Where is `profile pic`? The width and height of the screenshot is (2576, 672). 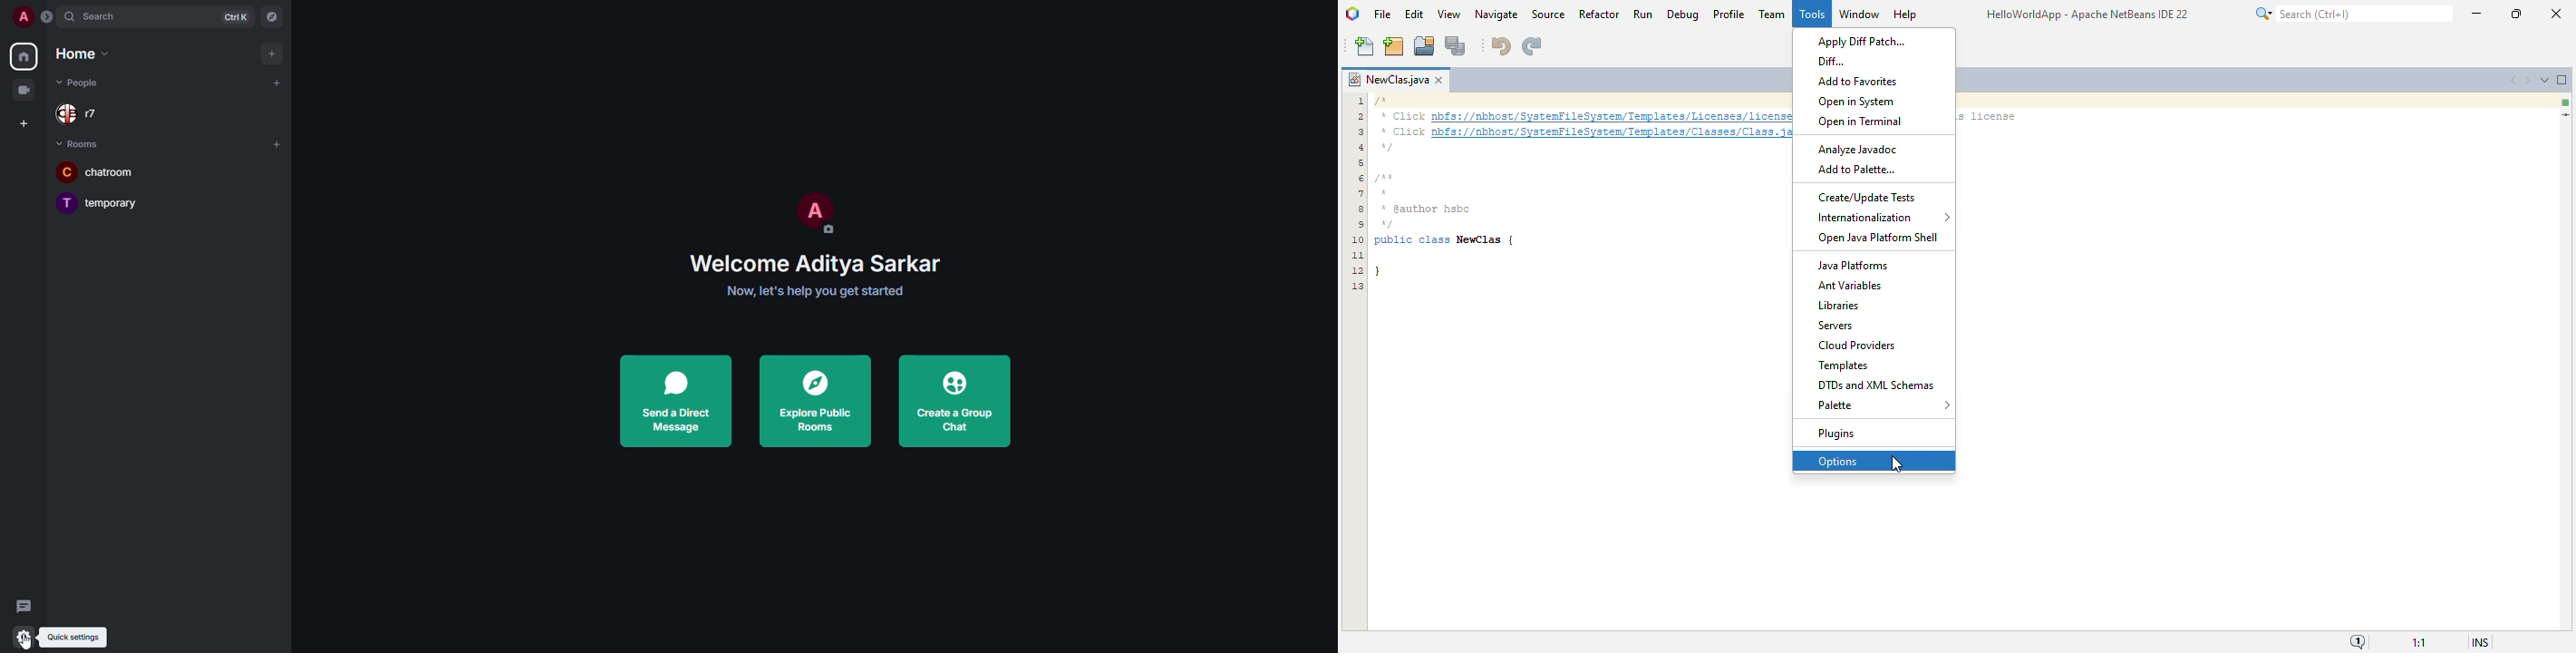 profile pic is located at coordinates (814, 211).